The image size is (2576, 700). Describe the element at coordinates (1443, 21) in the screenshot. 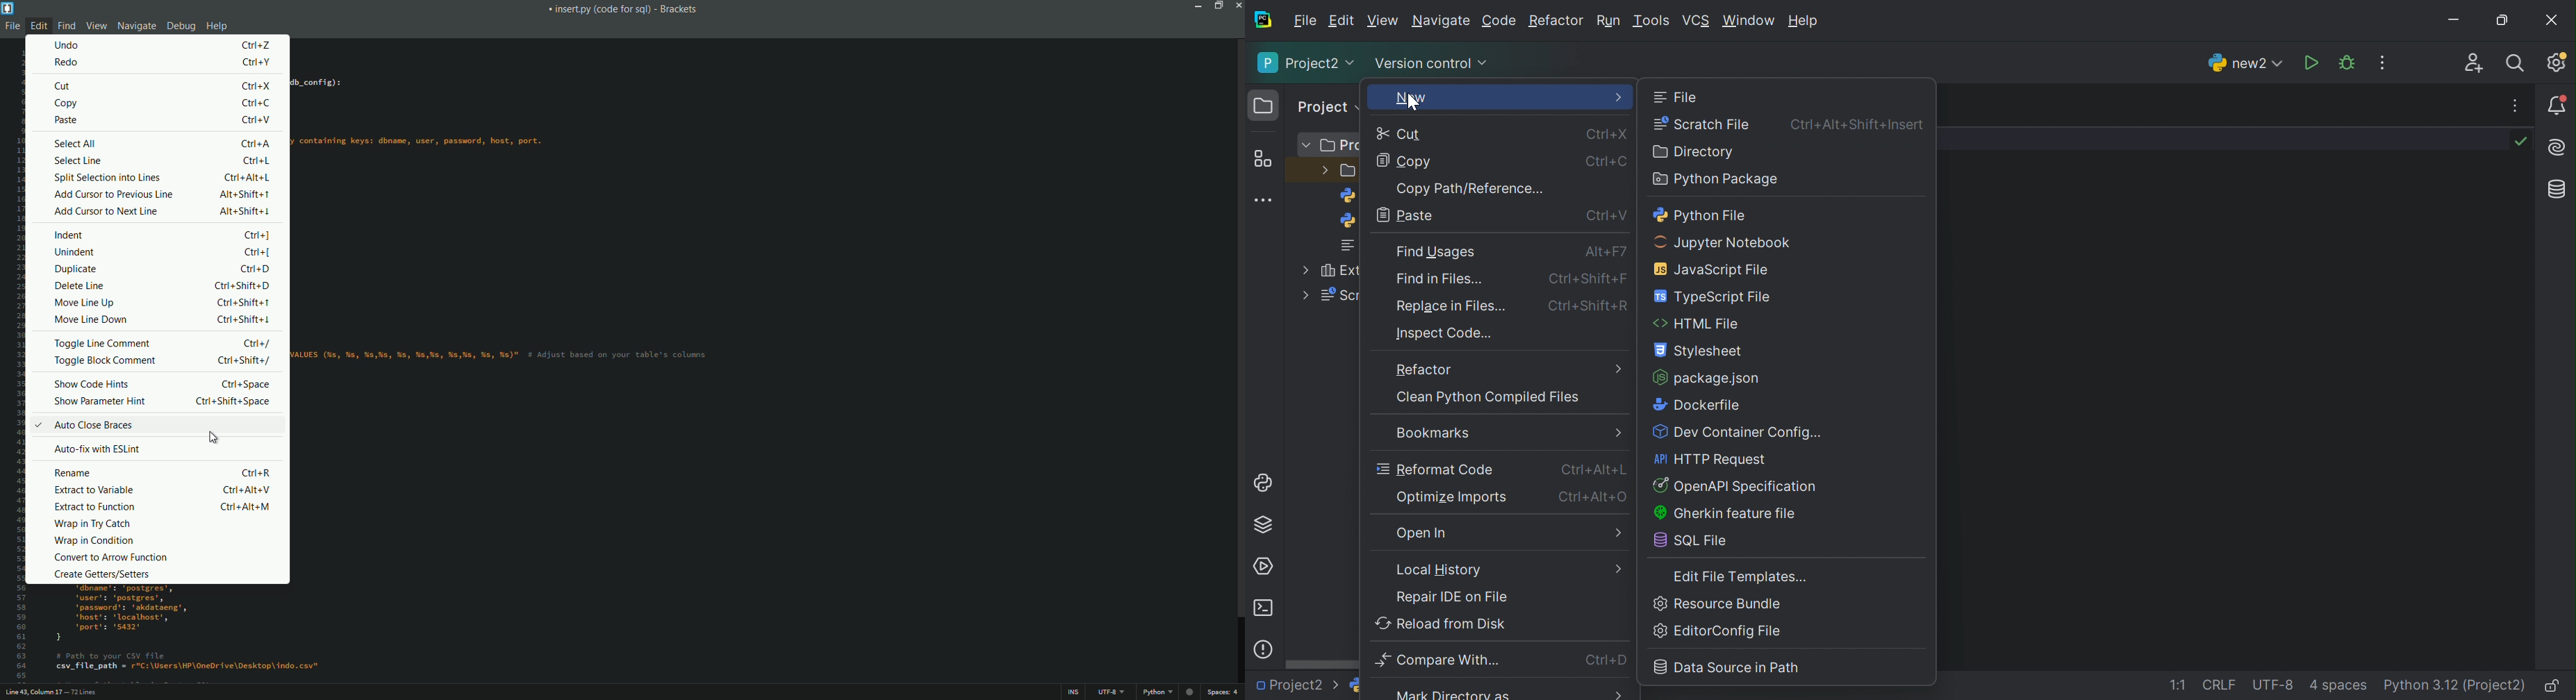

I see `Navigate` at that location.